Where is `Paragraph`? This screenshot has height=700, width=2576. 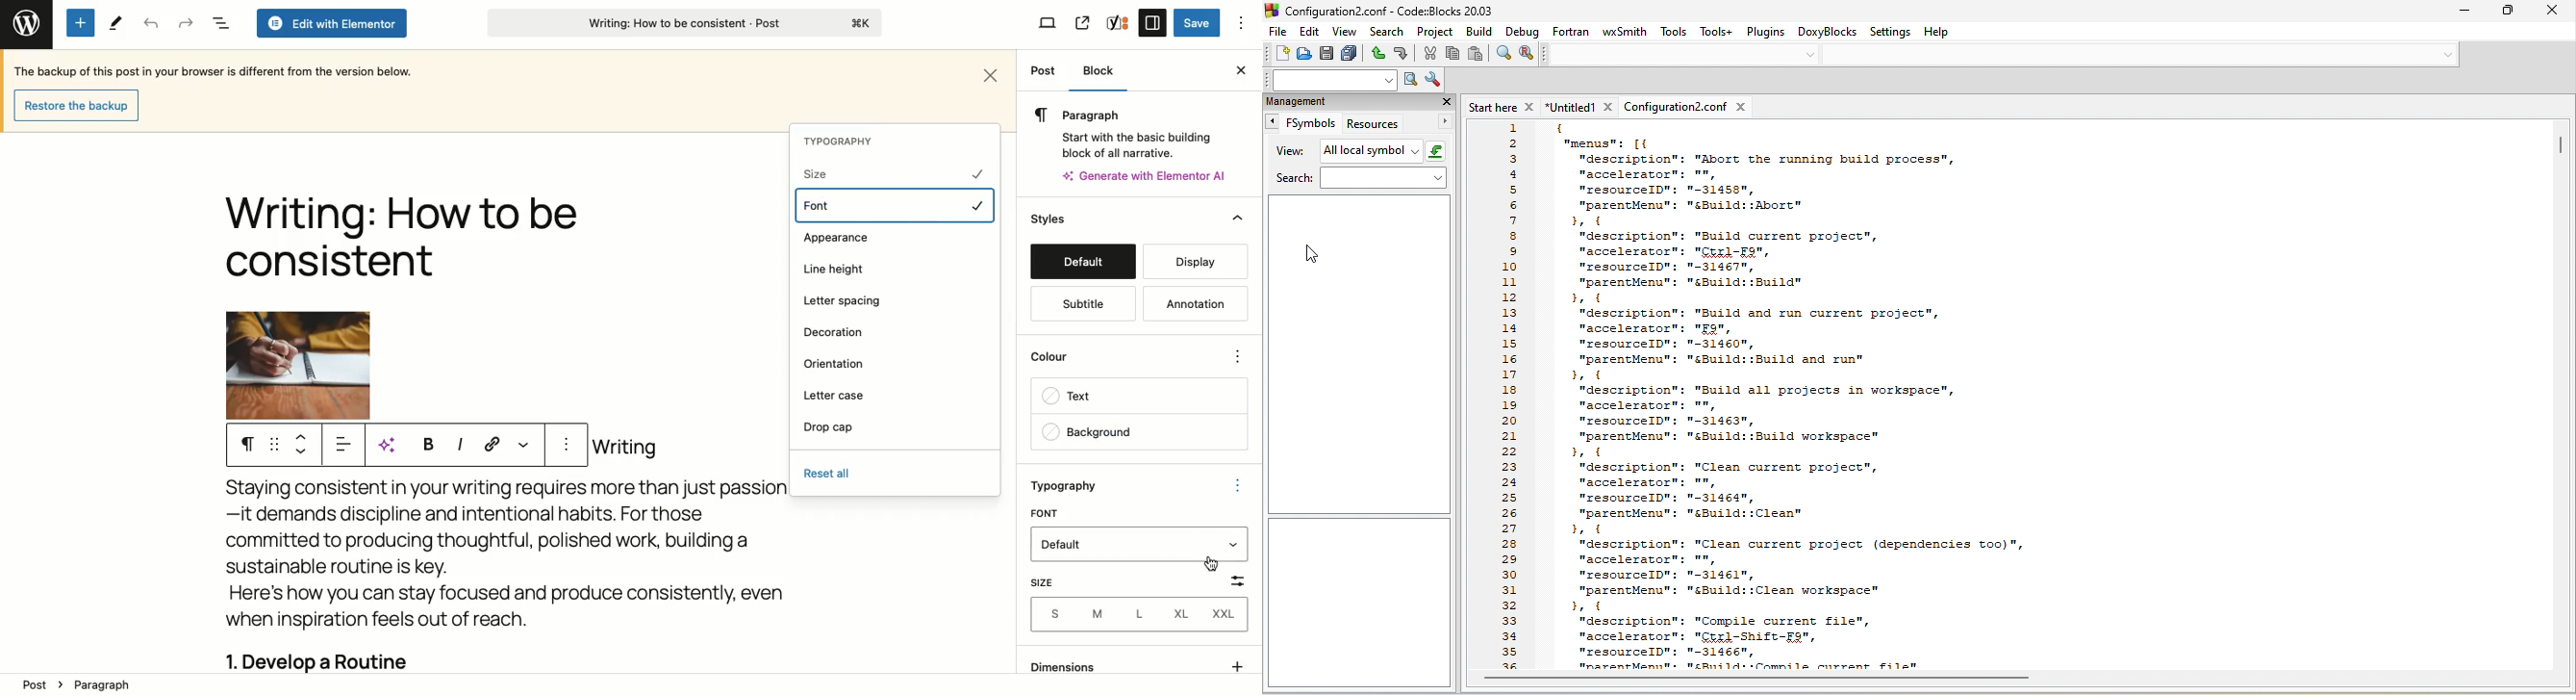
Paragraph is located at coordinates (1127, 114).